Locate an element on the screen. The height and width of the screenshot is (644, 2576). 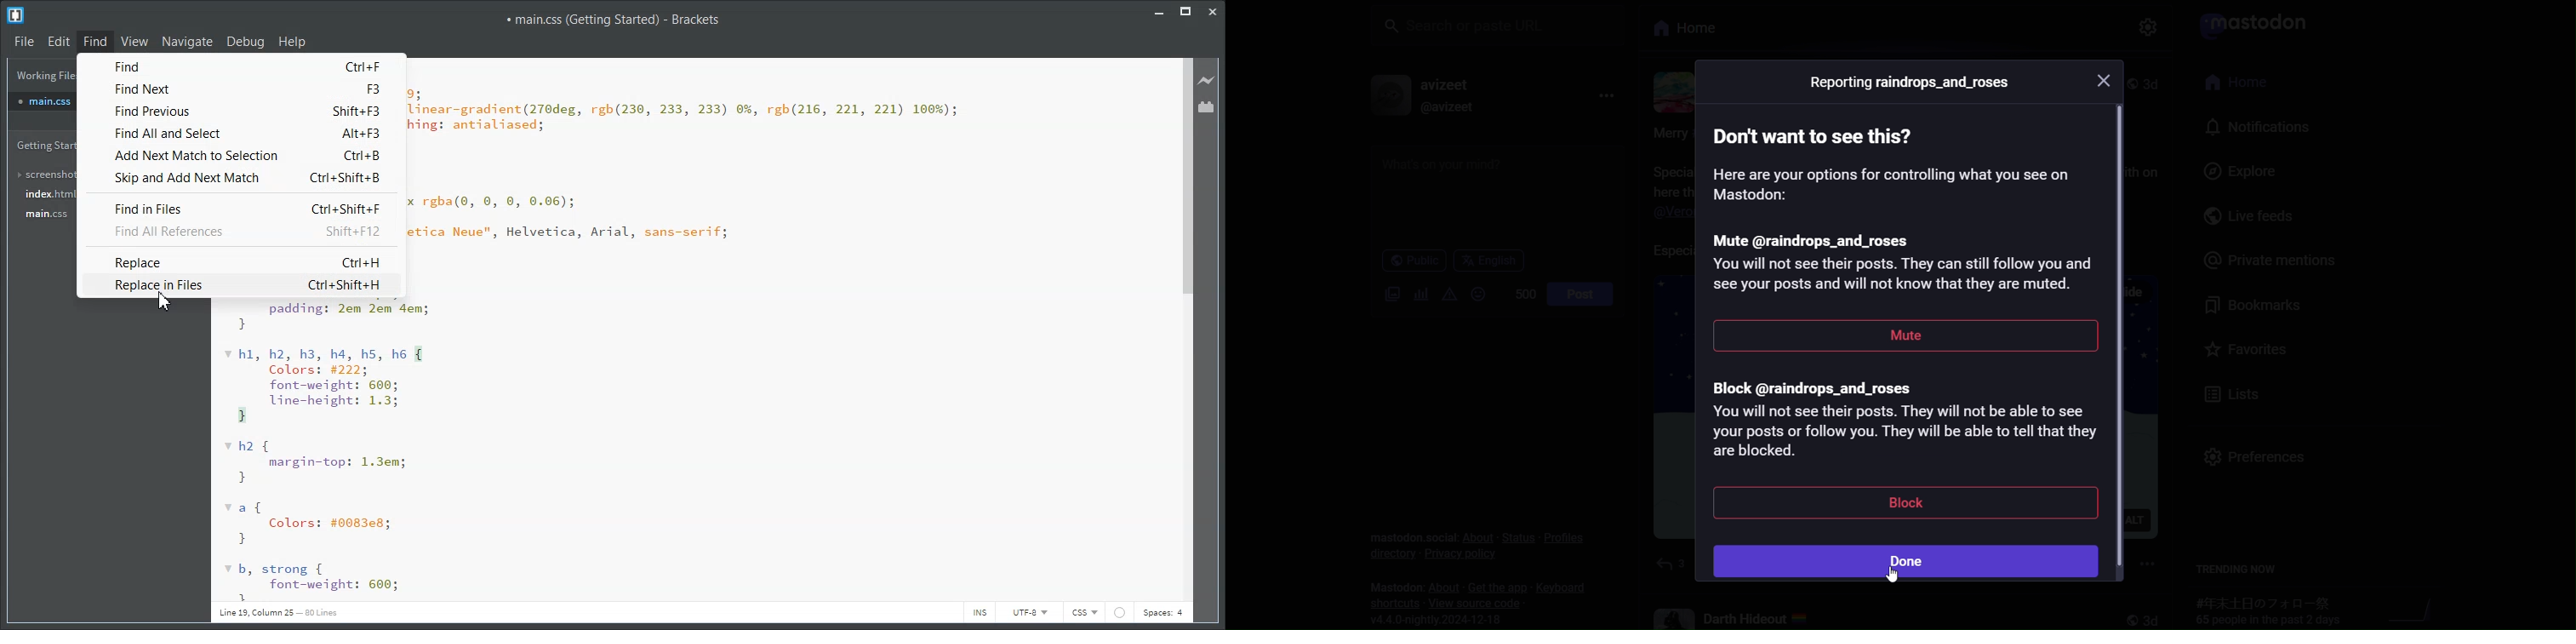
Find Next F3 is located at coordinates (244, 88).